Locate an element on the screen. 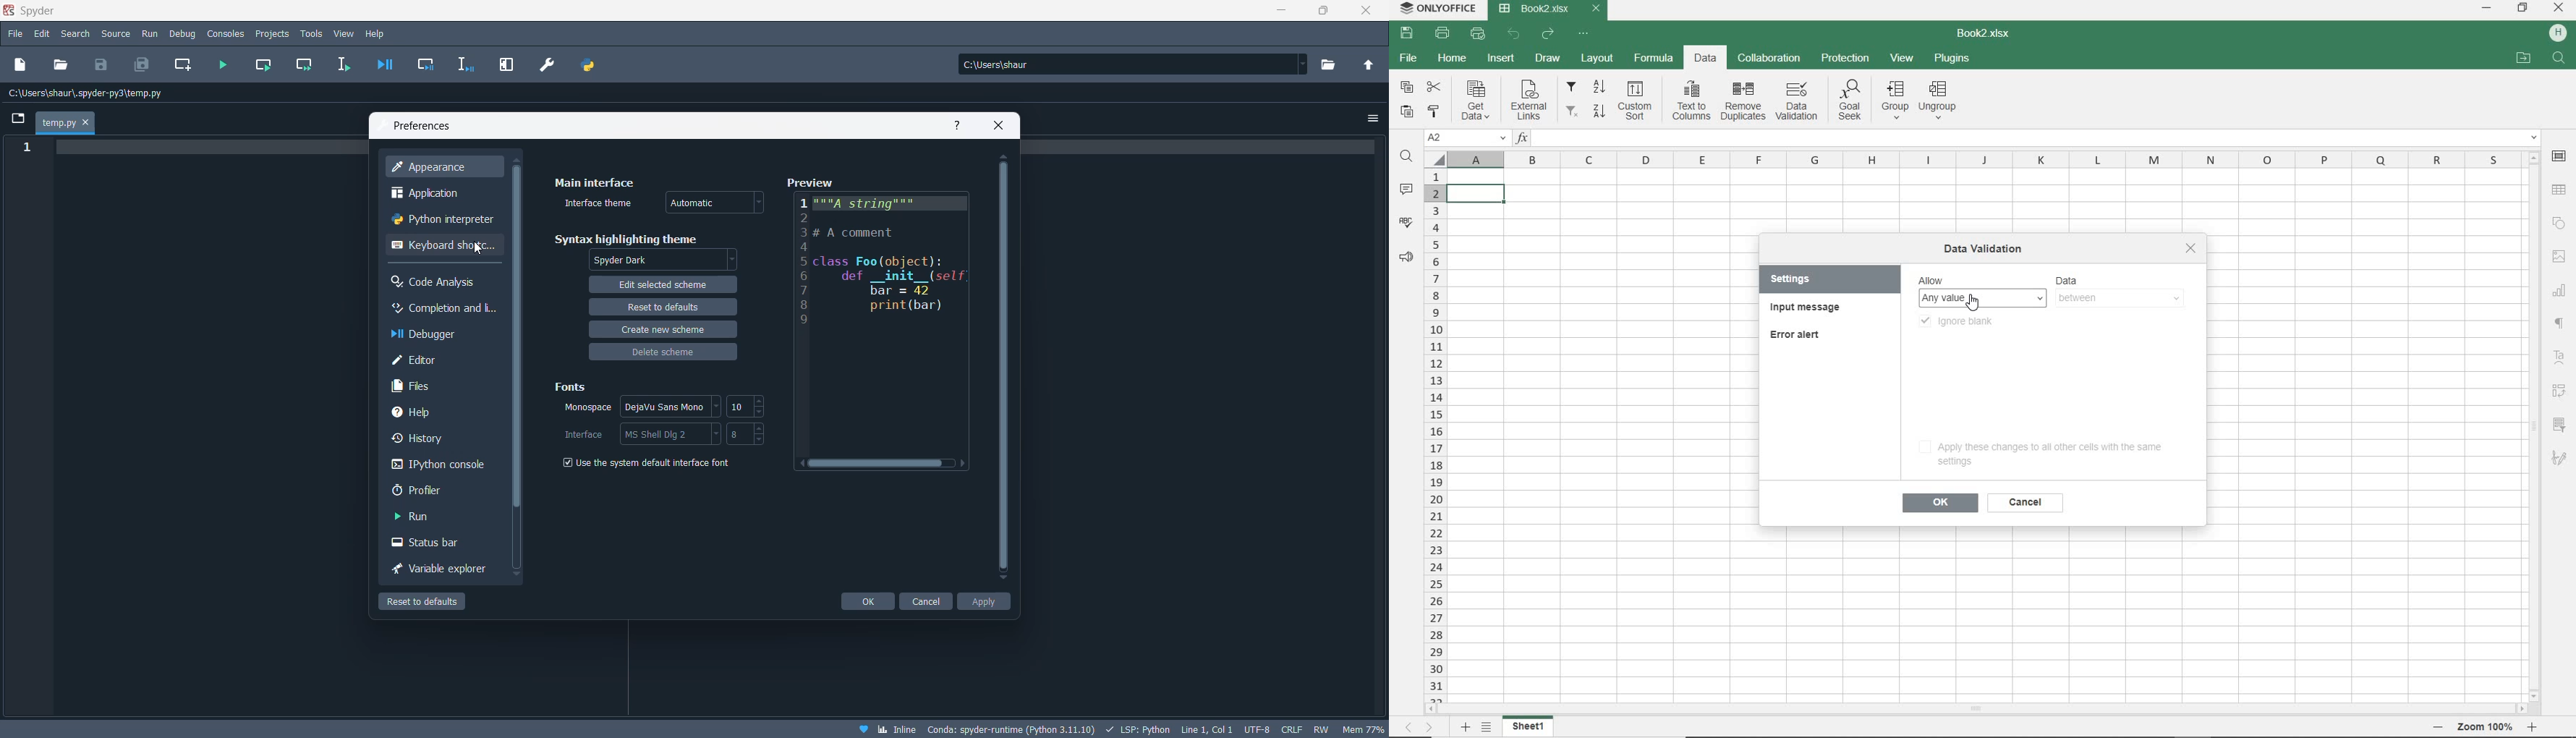 The width and height of the screenshot is (2576, 756). close is located at coordinates (2190, 248).